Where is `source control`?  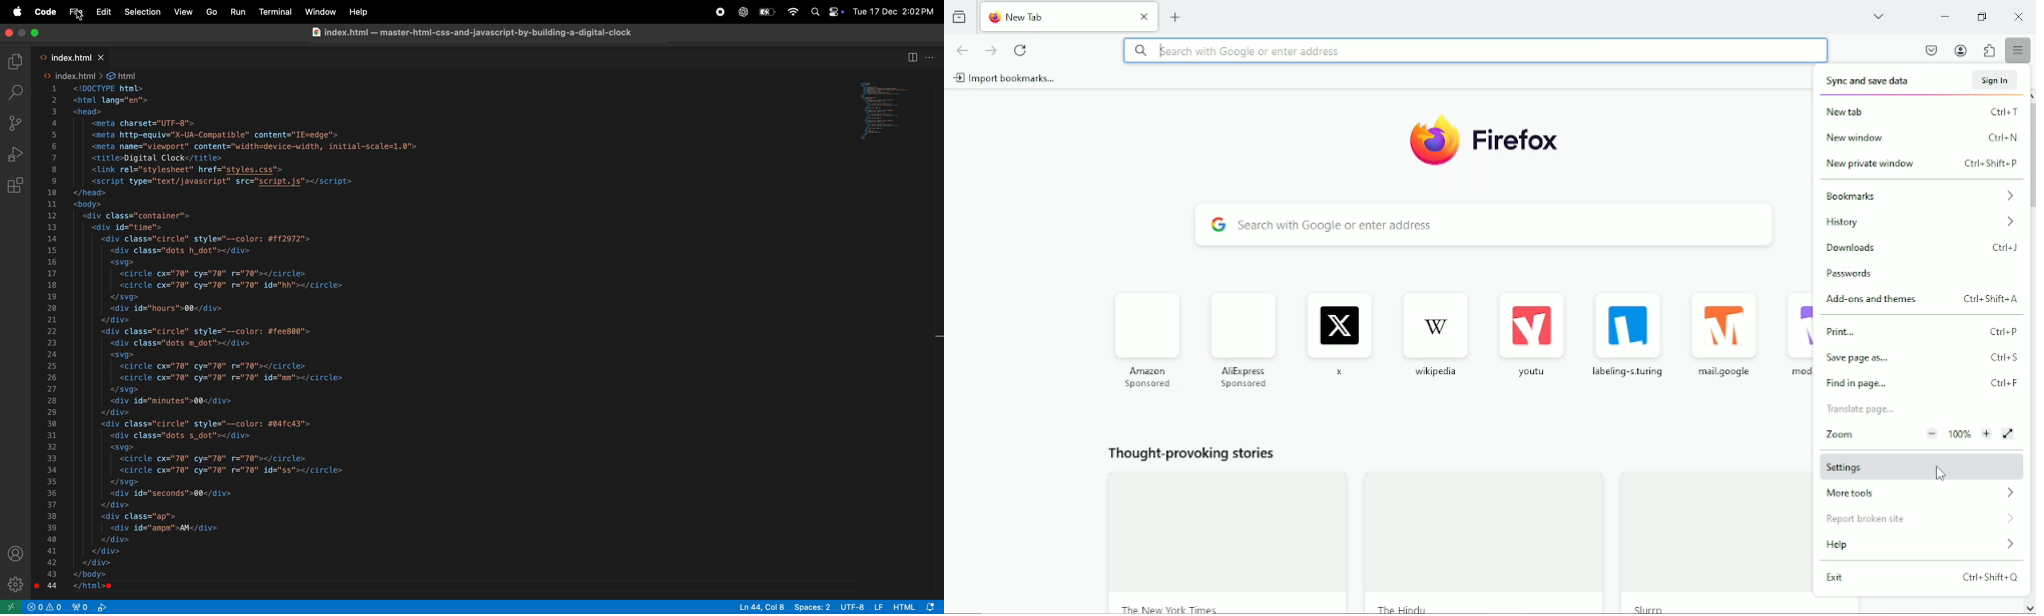
source control is located at coordinates (16, 123).